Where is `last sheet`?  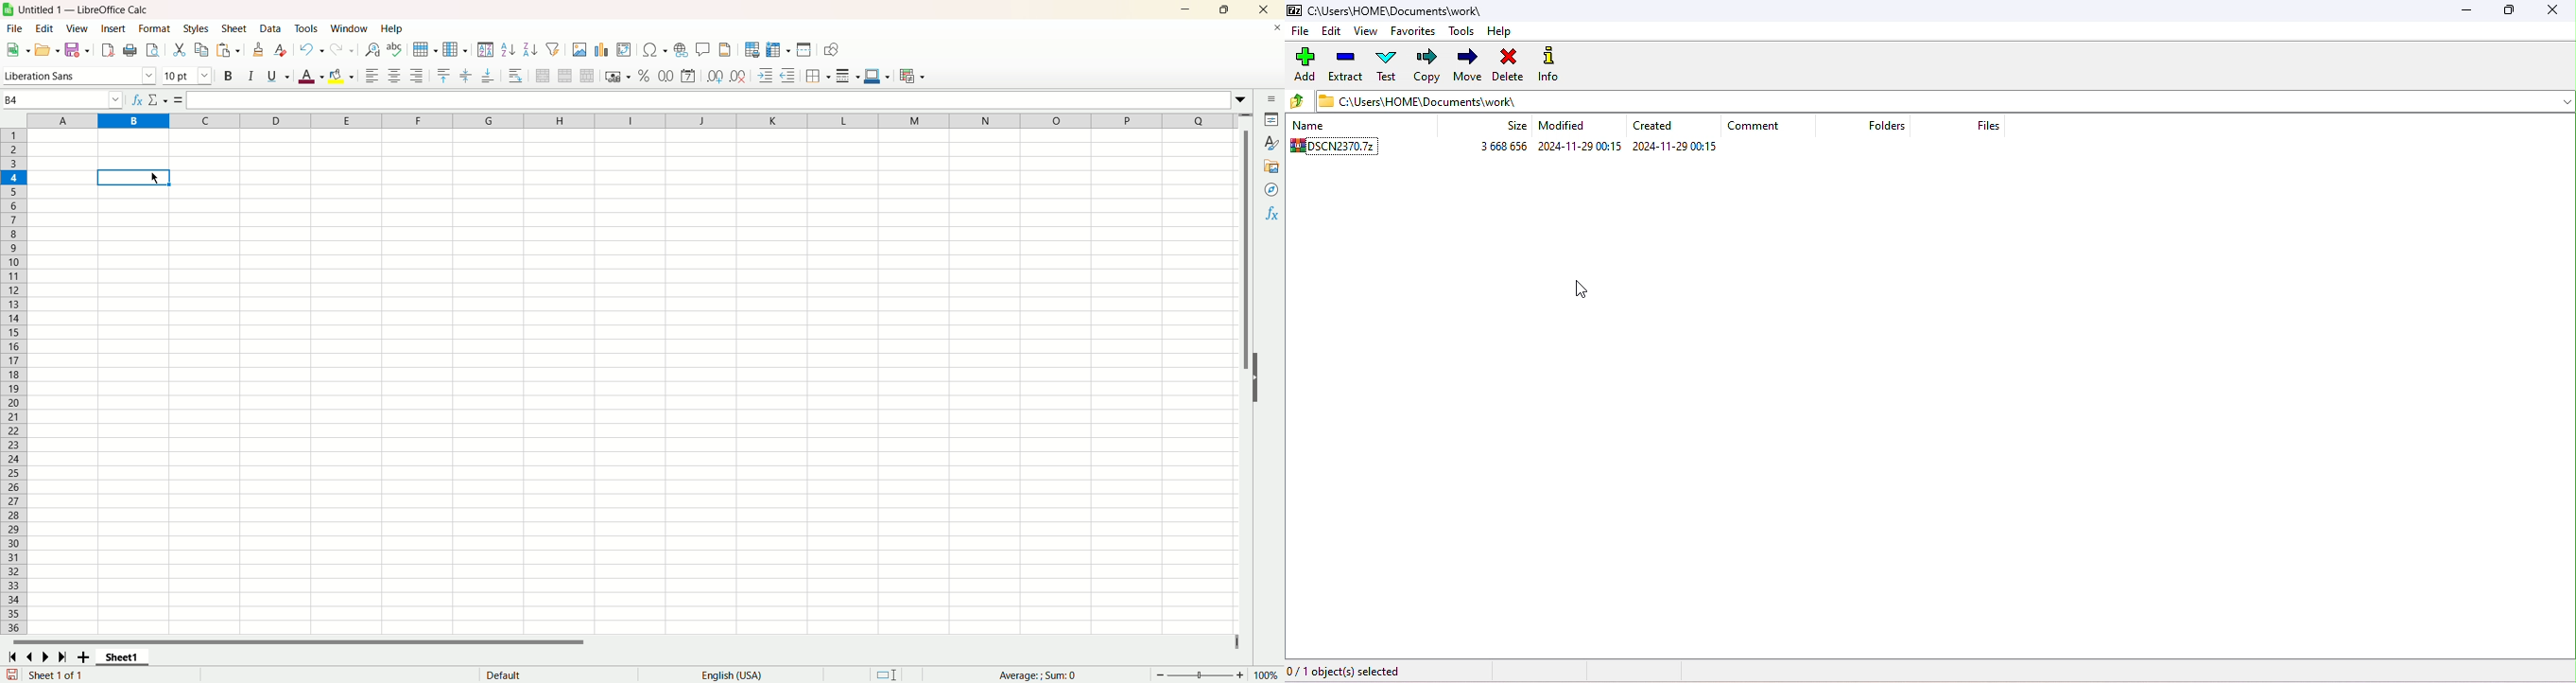 last sheet is located at coordinates (64, 657).